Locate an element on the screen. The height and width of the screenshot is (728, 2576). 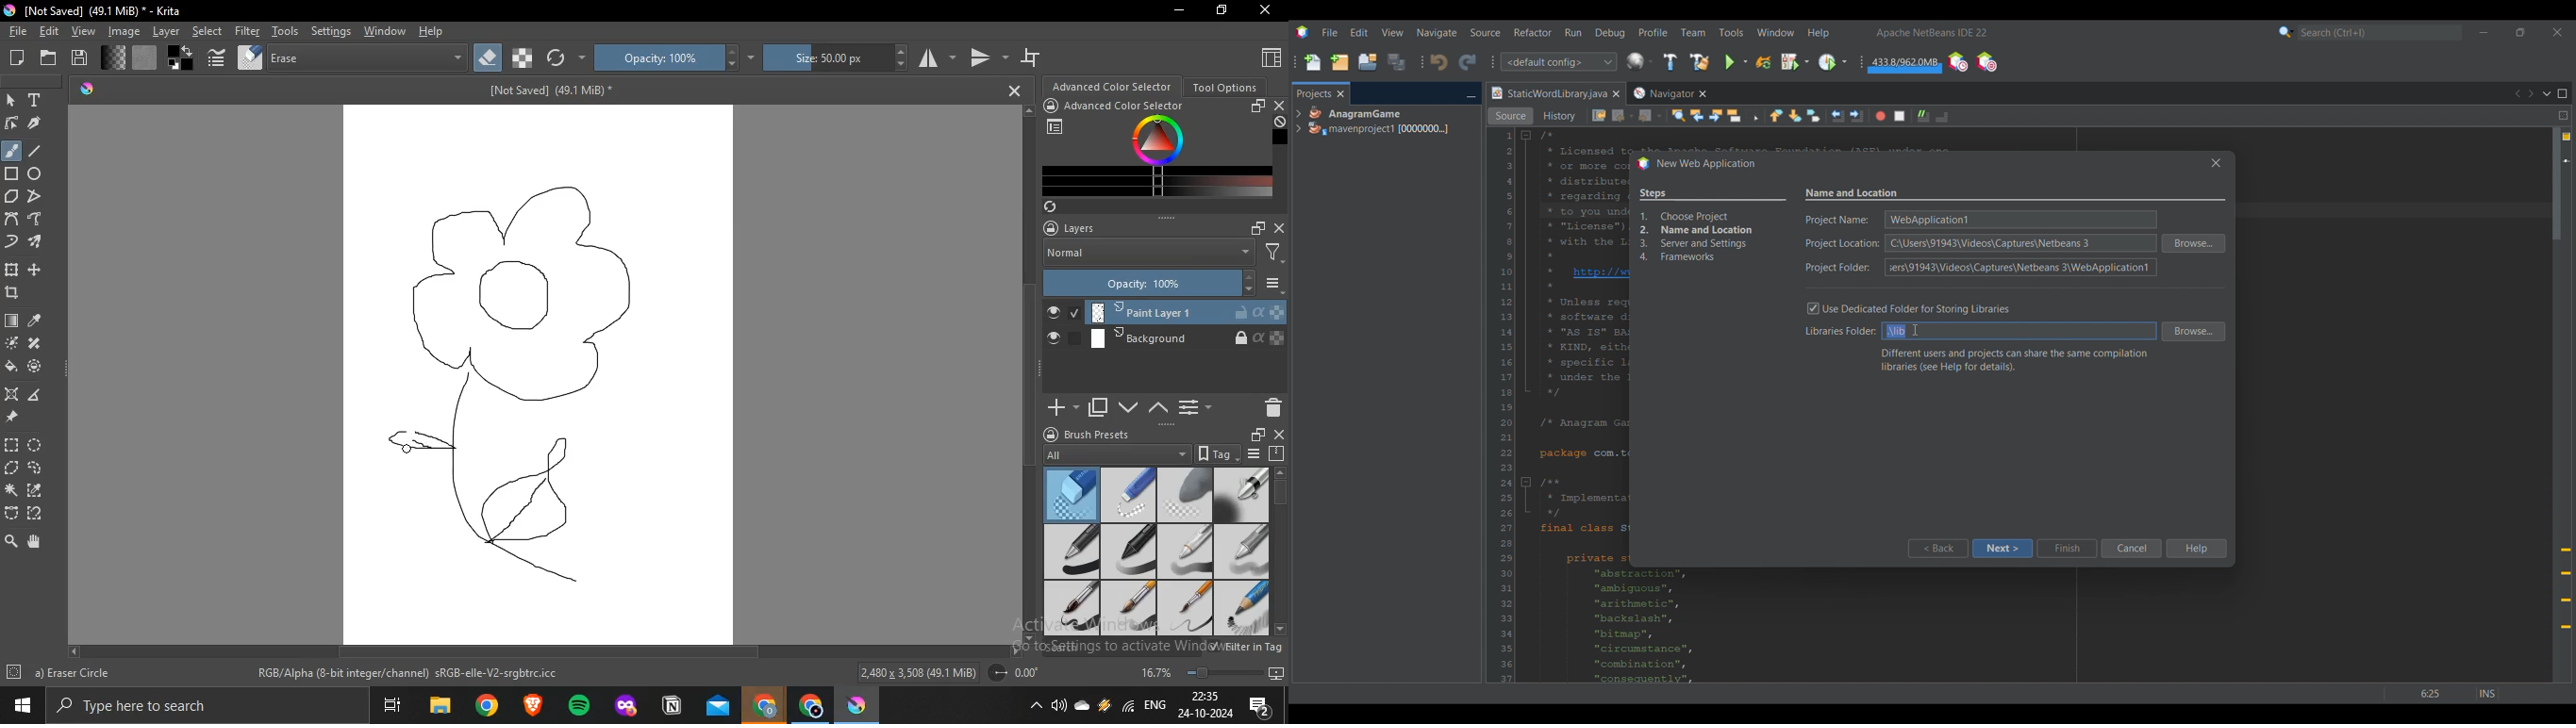
window is located at coordinates (383, 31).